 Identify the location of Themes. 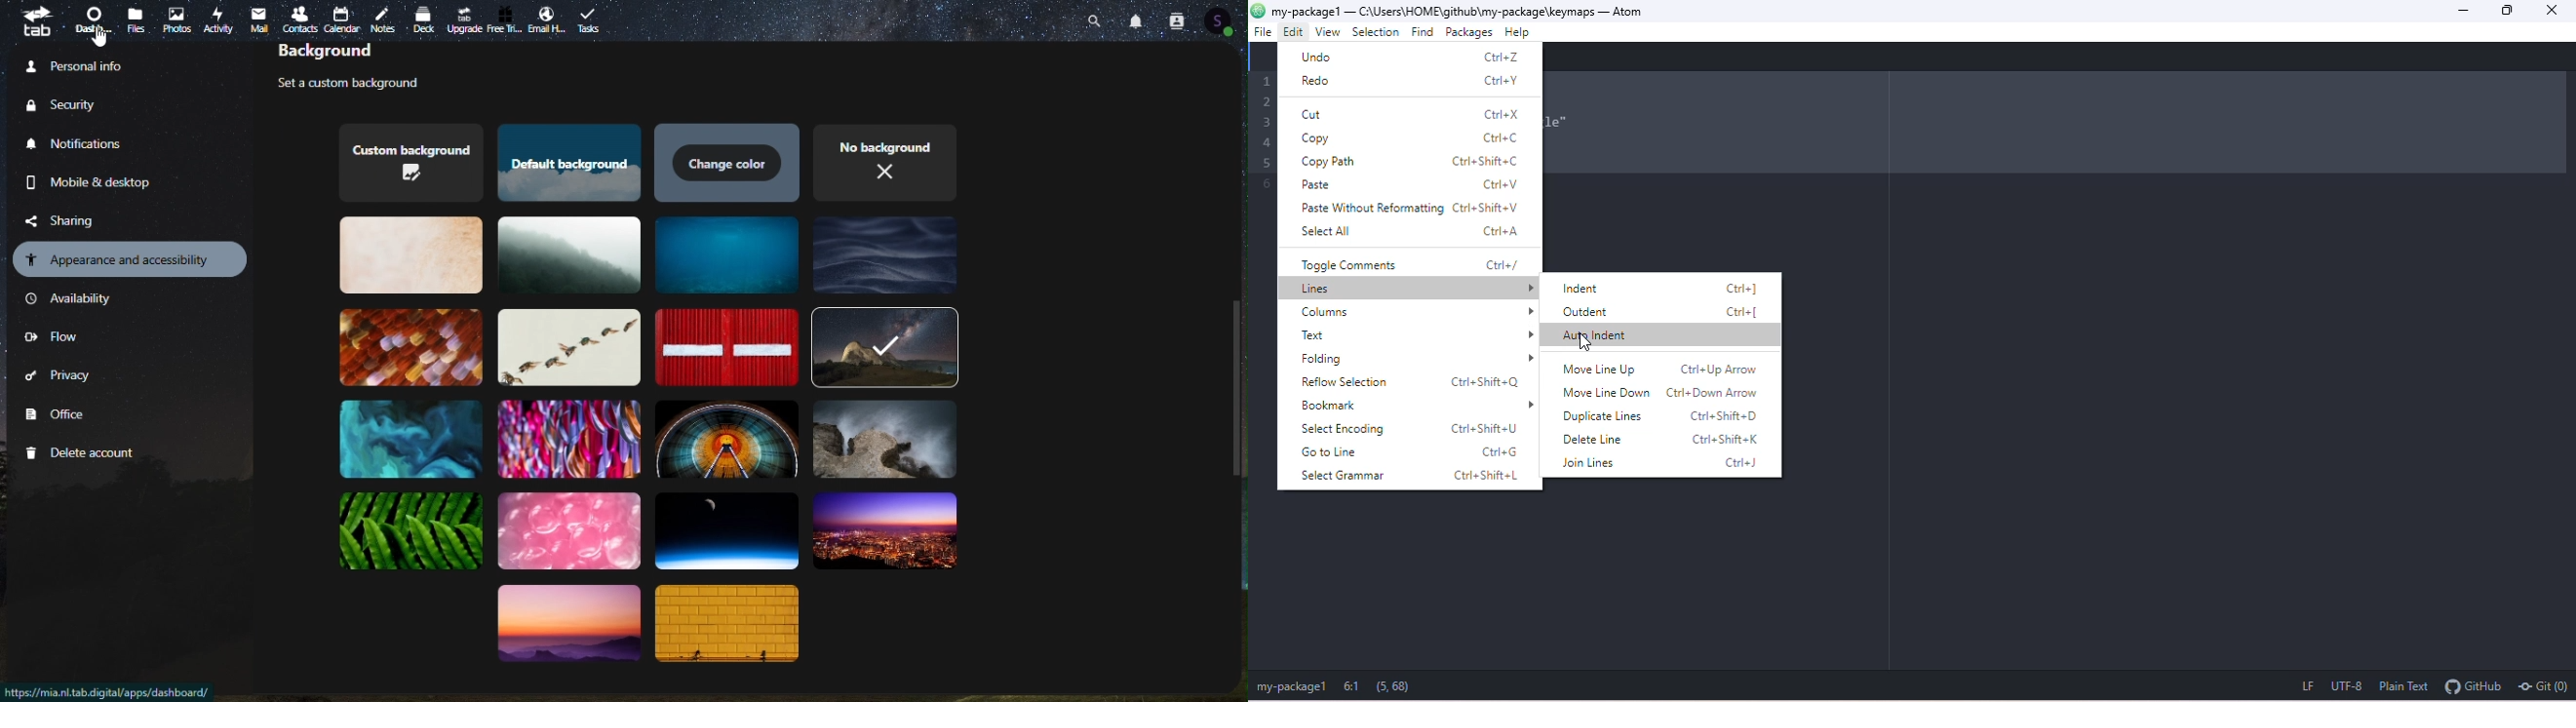
(566, 346).